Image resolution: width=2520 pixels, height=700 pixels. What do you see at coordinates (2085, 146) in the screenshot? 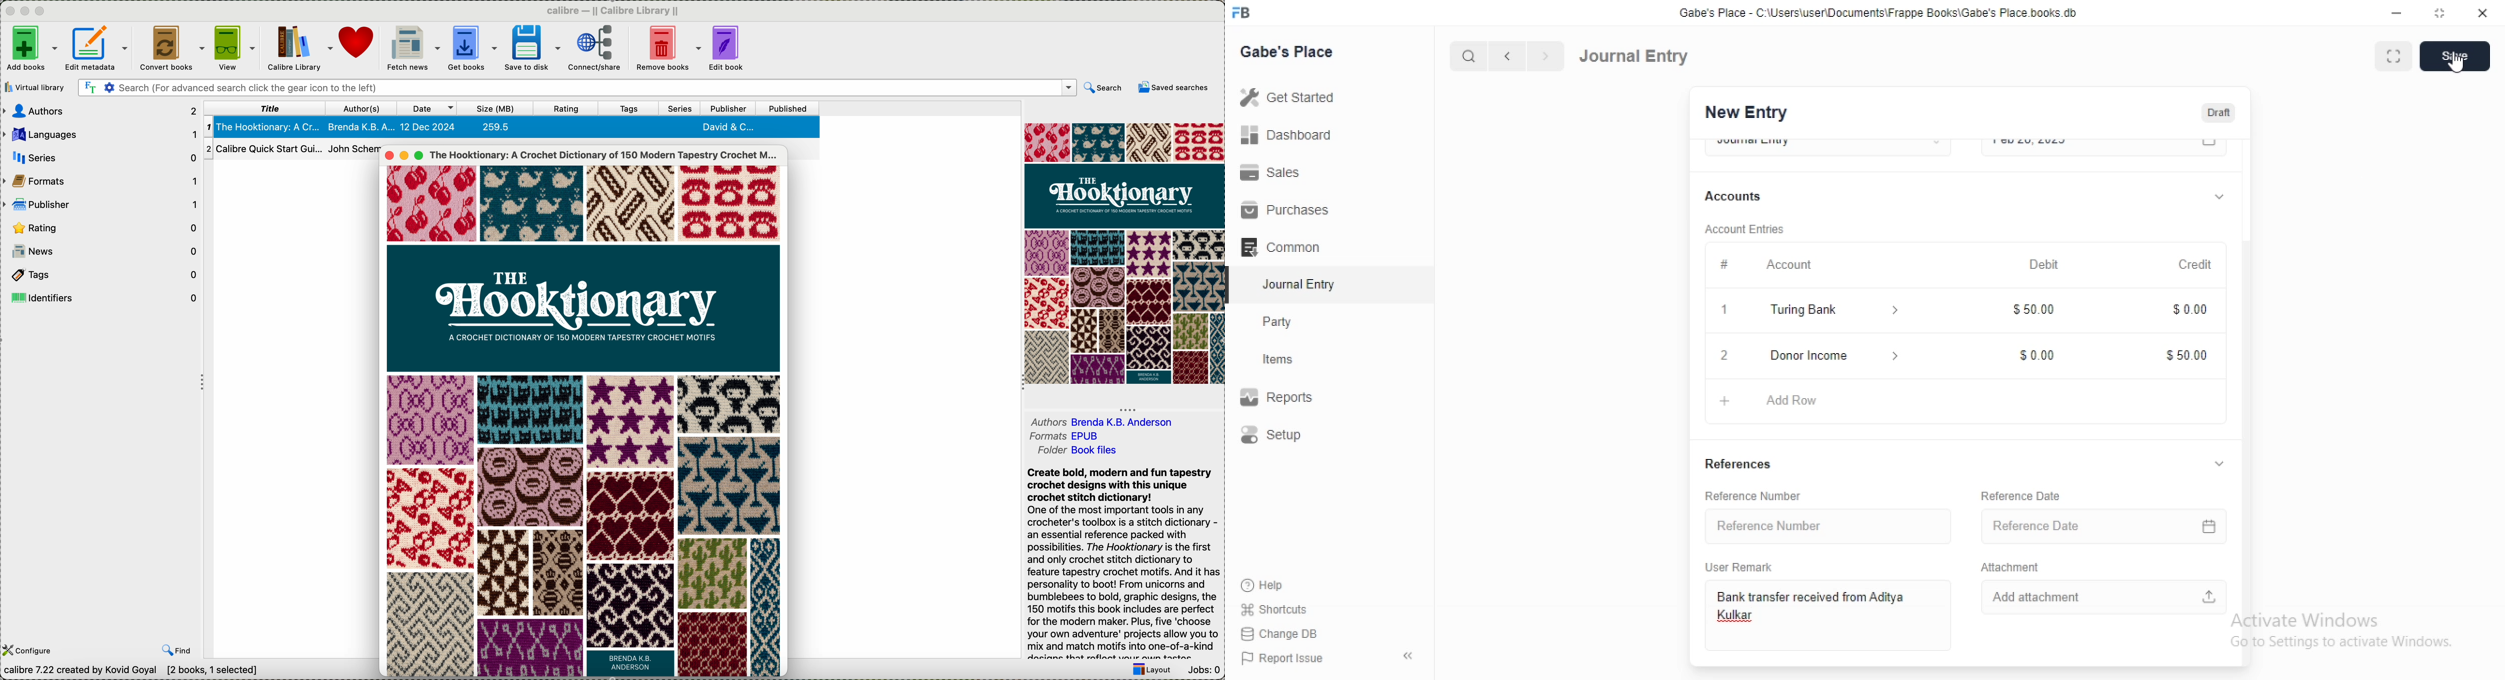
I see `Feb 28, 2025` at bounding box center [2085, 146].